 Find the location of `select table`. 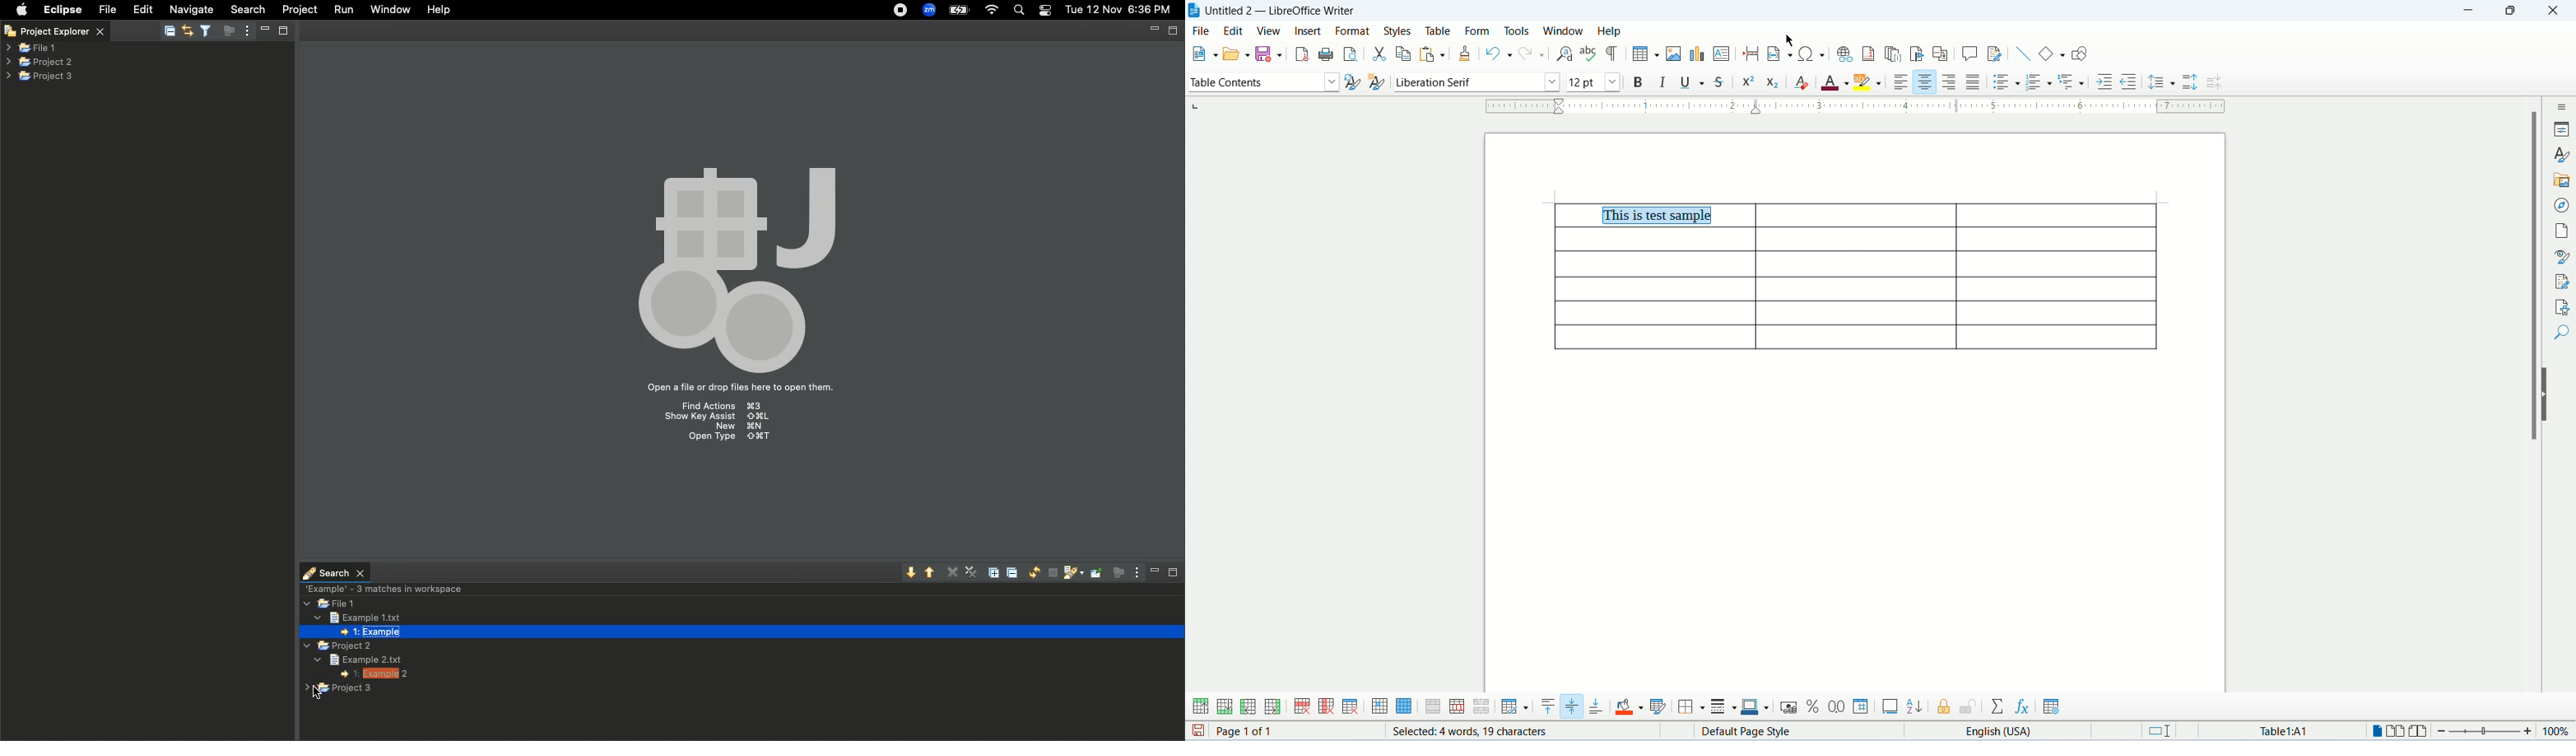

select table is located at coordinates (1404, 708).